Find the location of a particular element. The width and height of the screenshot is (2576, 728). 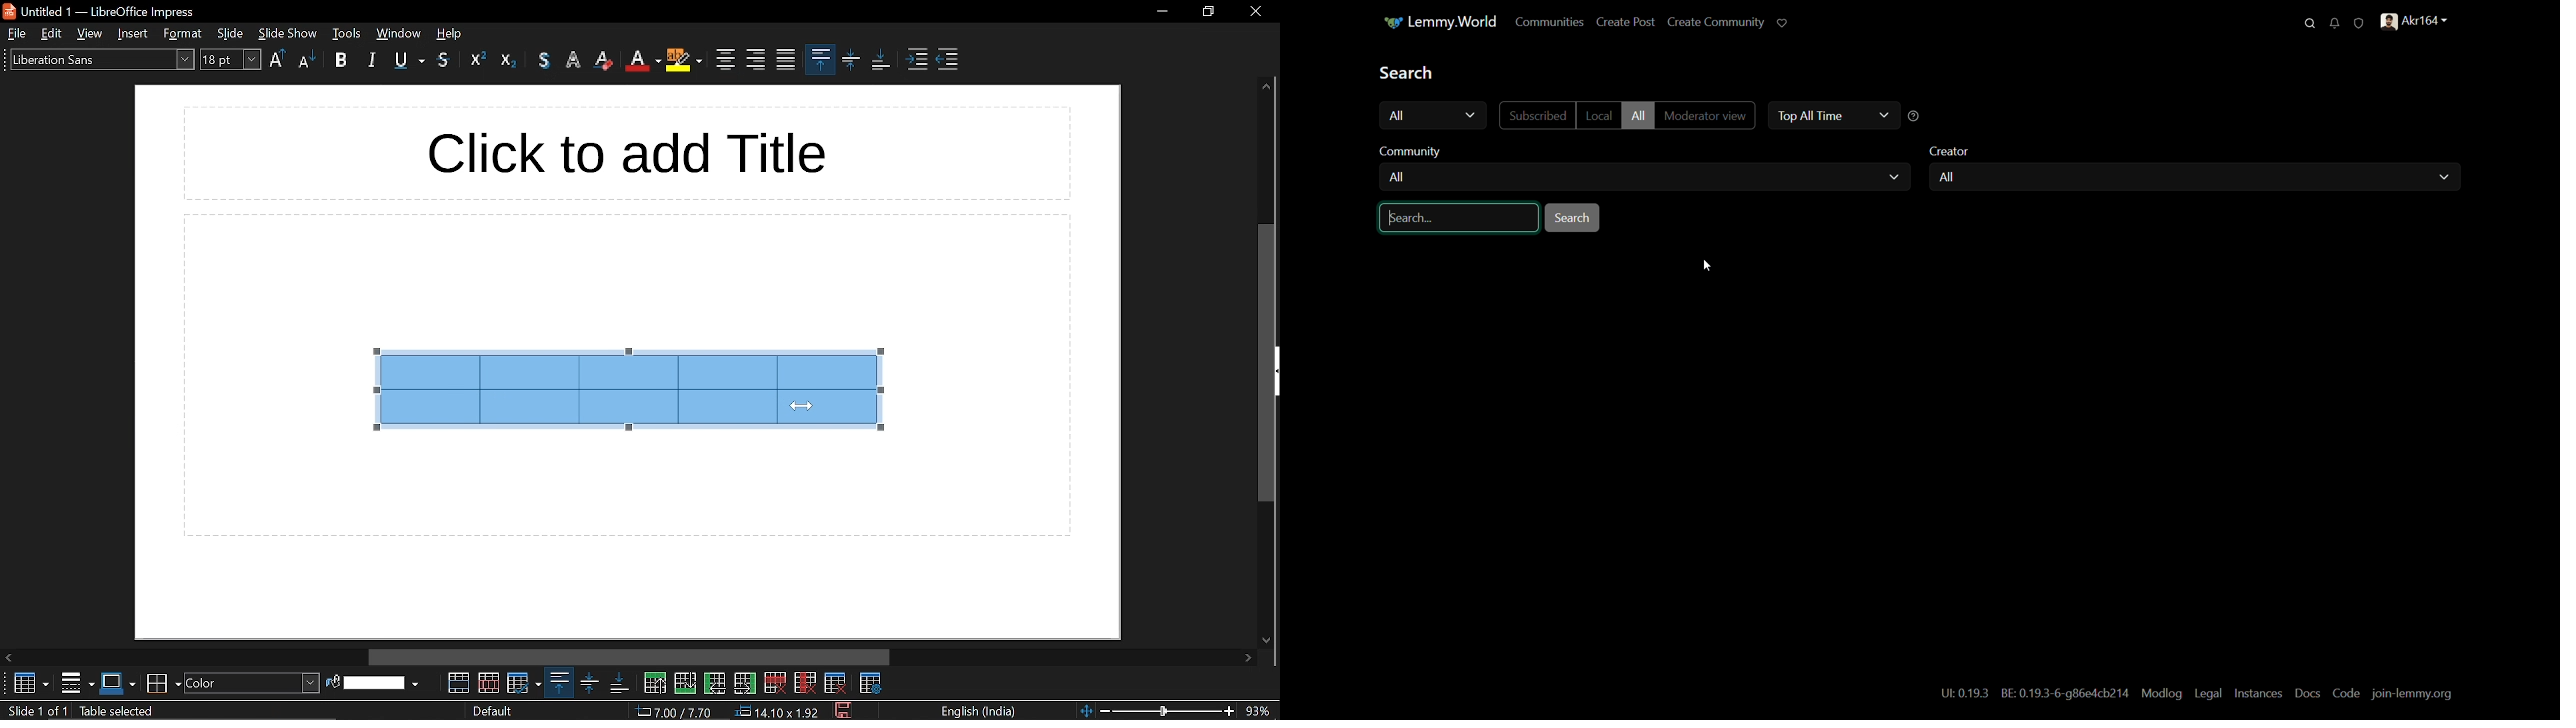

slide 1 of 1 is located at coordinates (34, 712).